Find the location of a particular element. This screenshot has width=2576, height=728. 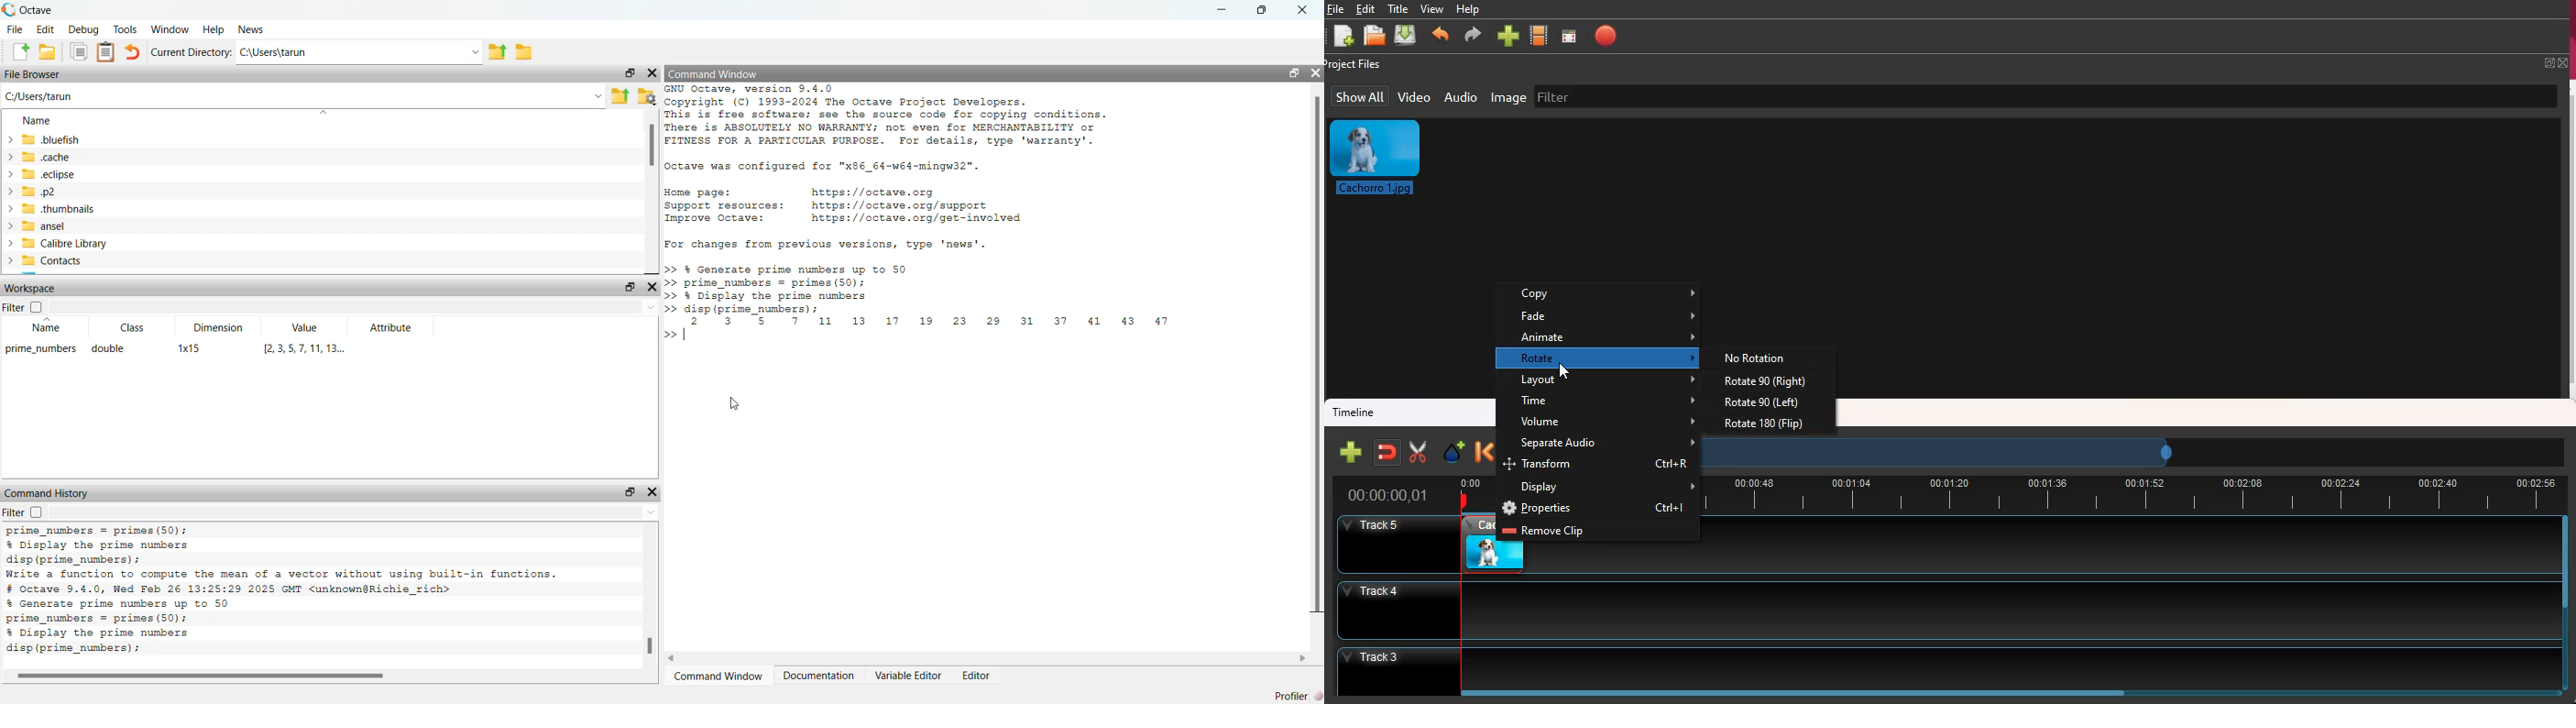

rotate is located at coordinates (1607, 359).